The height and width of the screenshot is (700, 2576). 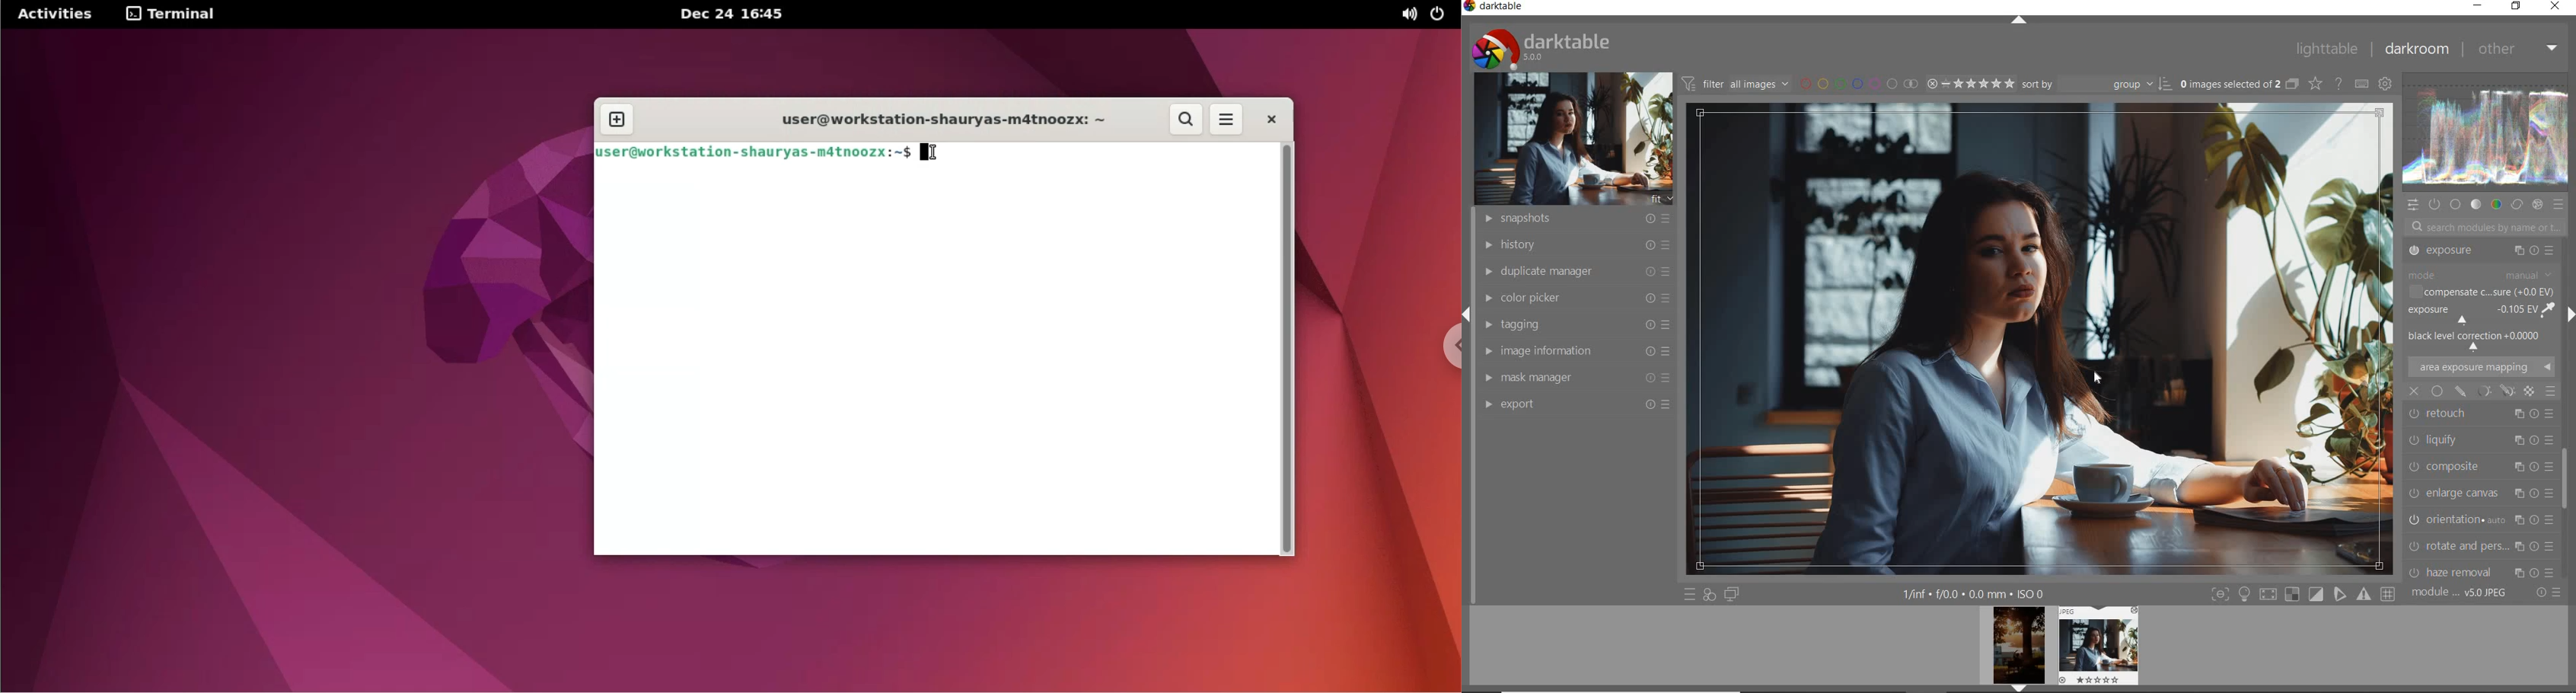 I want to click on TONE EQUALIZER, so click(x=2480, y=281).